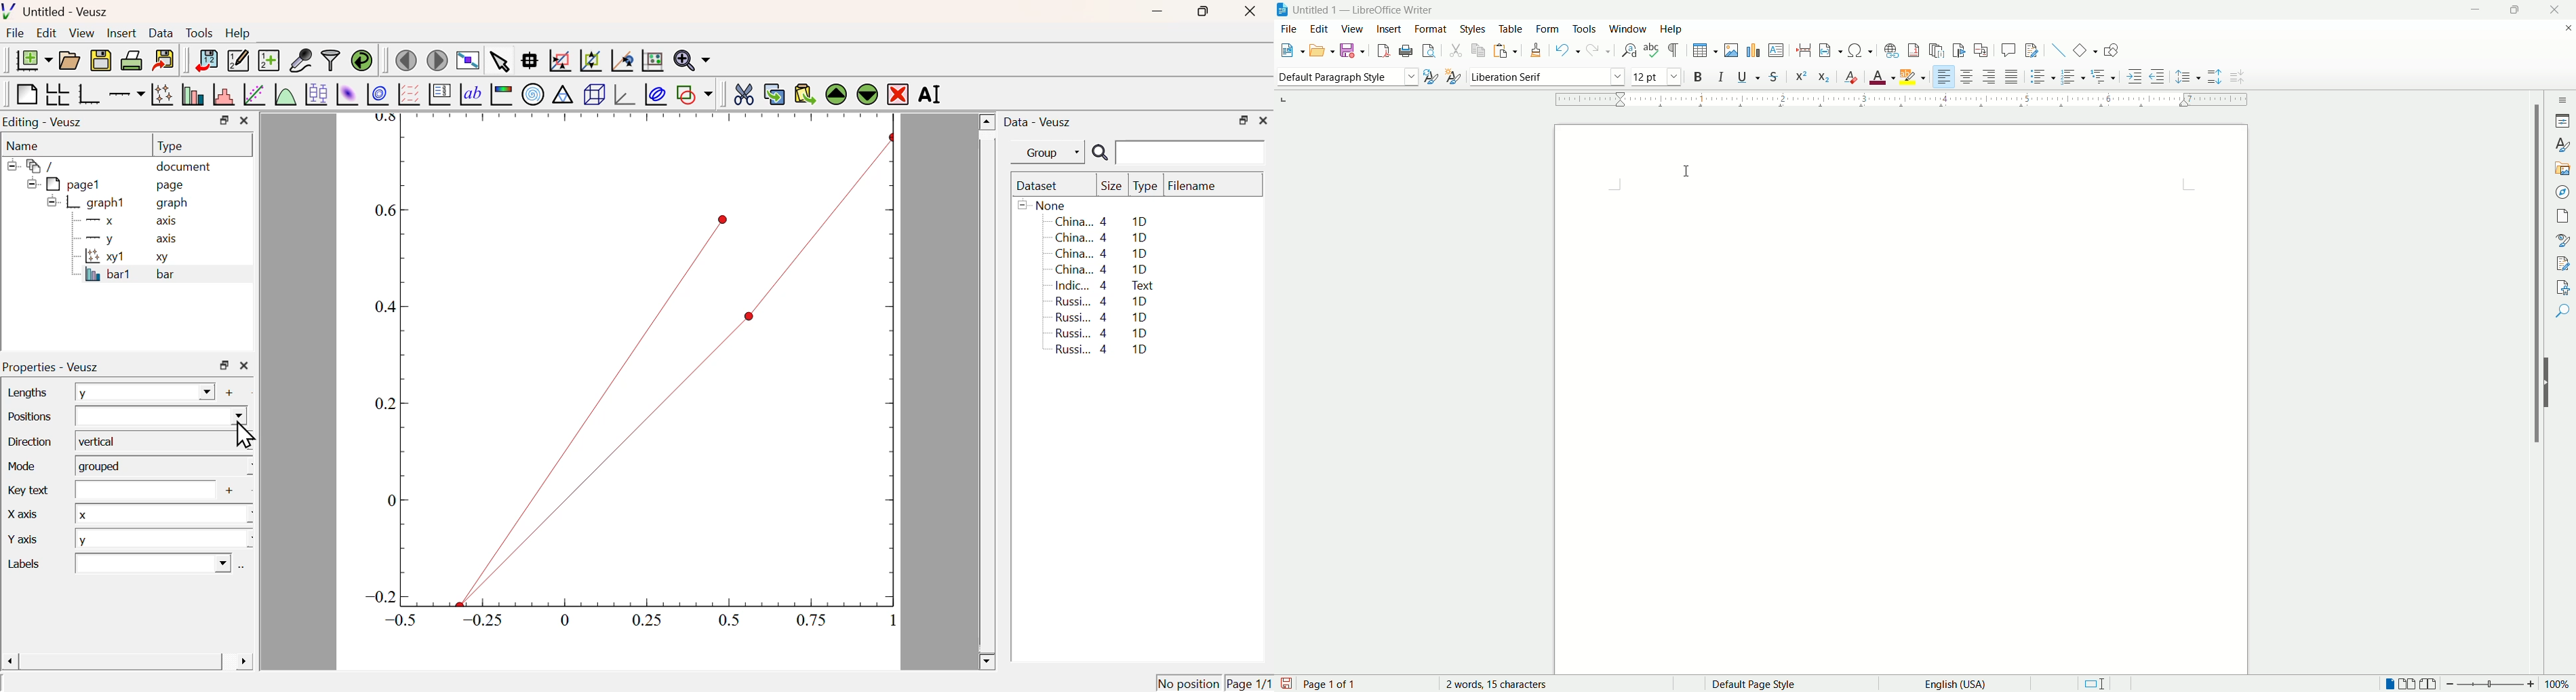 The width and height of the screenshot is (2576, 700). What do you see at coordinates (2083, 51) in the screenshot?
I see `basic shapes` at bounding box center [2083, 51].